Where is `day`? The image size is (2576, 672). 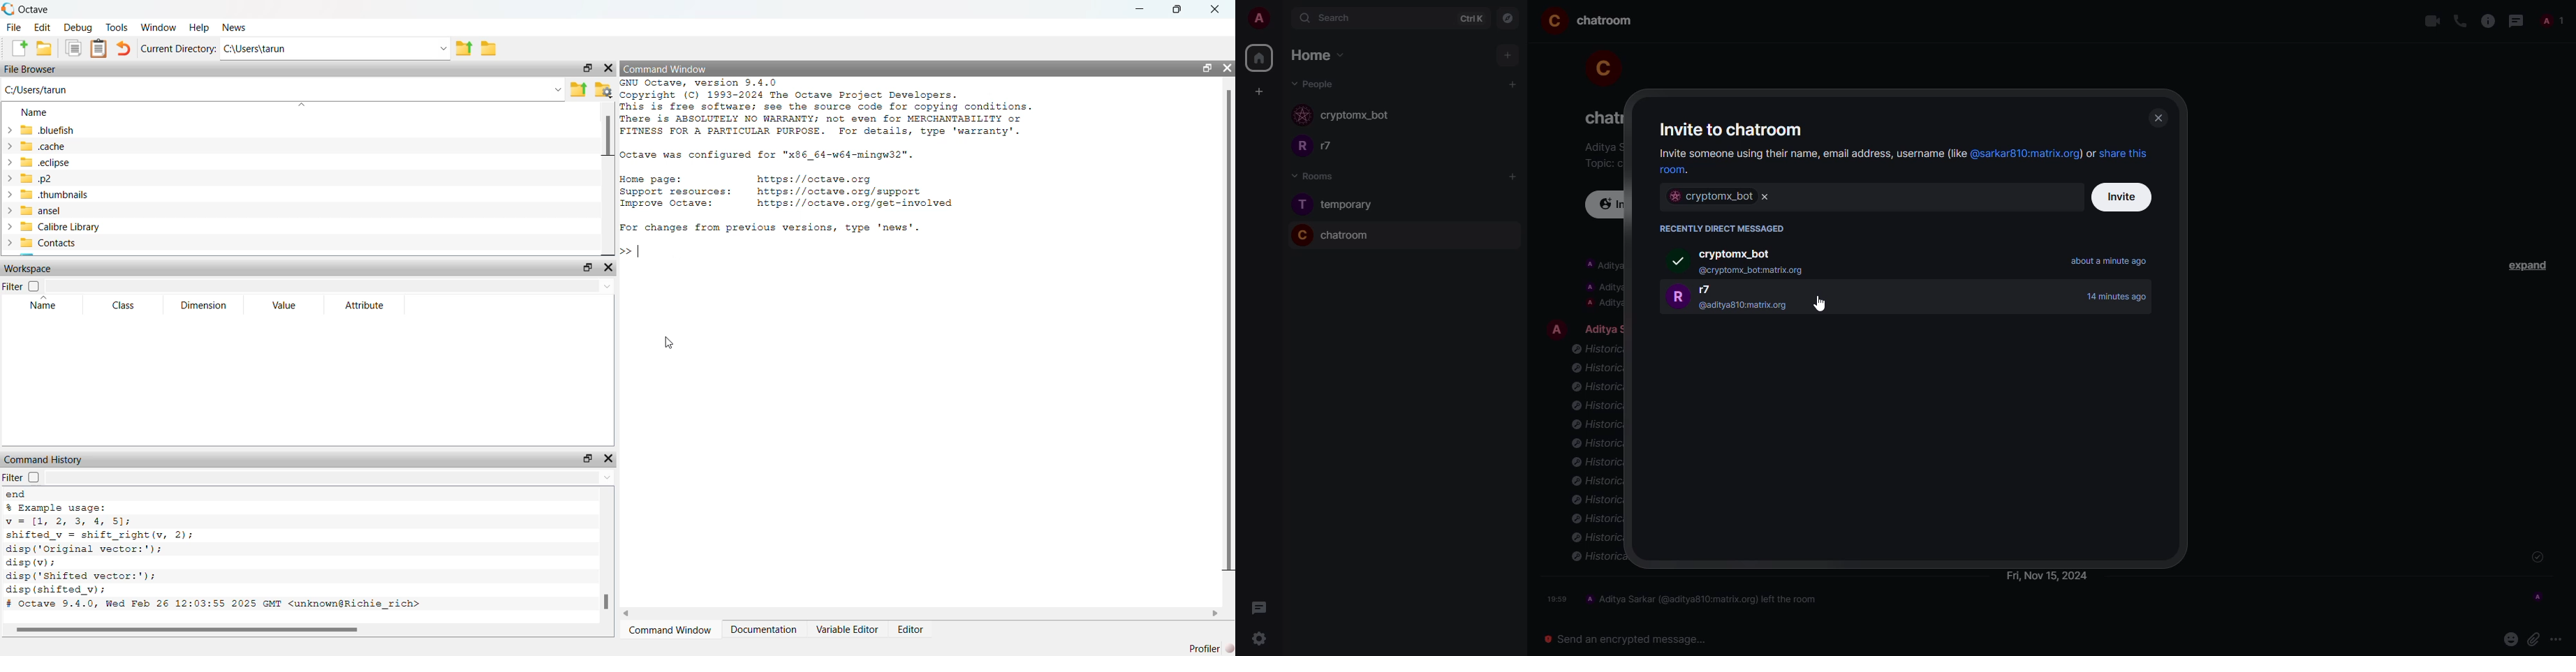 day is located at coordinates (2048, 576).